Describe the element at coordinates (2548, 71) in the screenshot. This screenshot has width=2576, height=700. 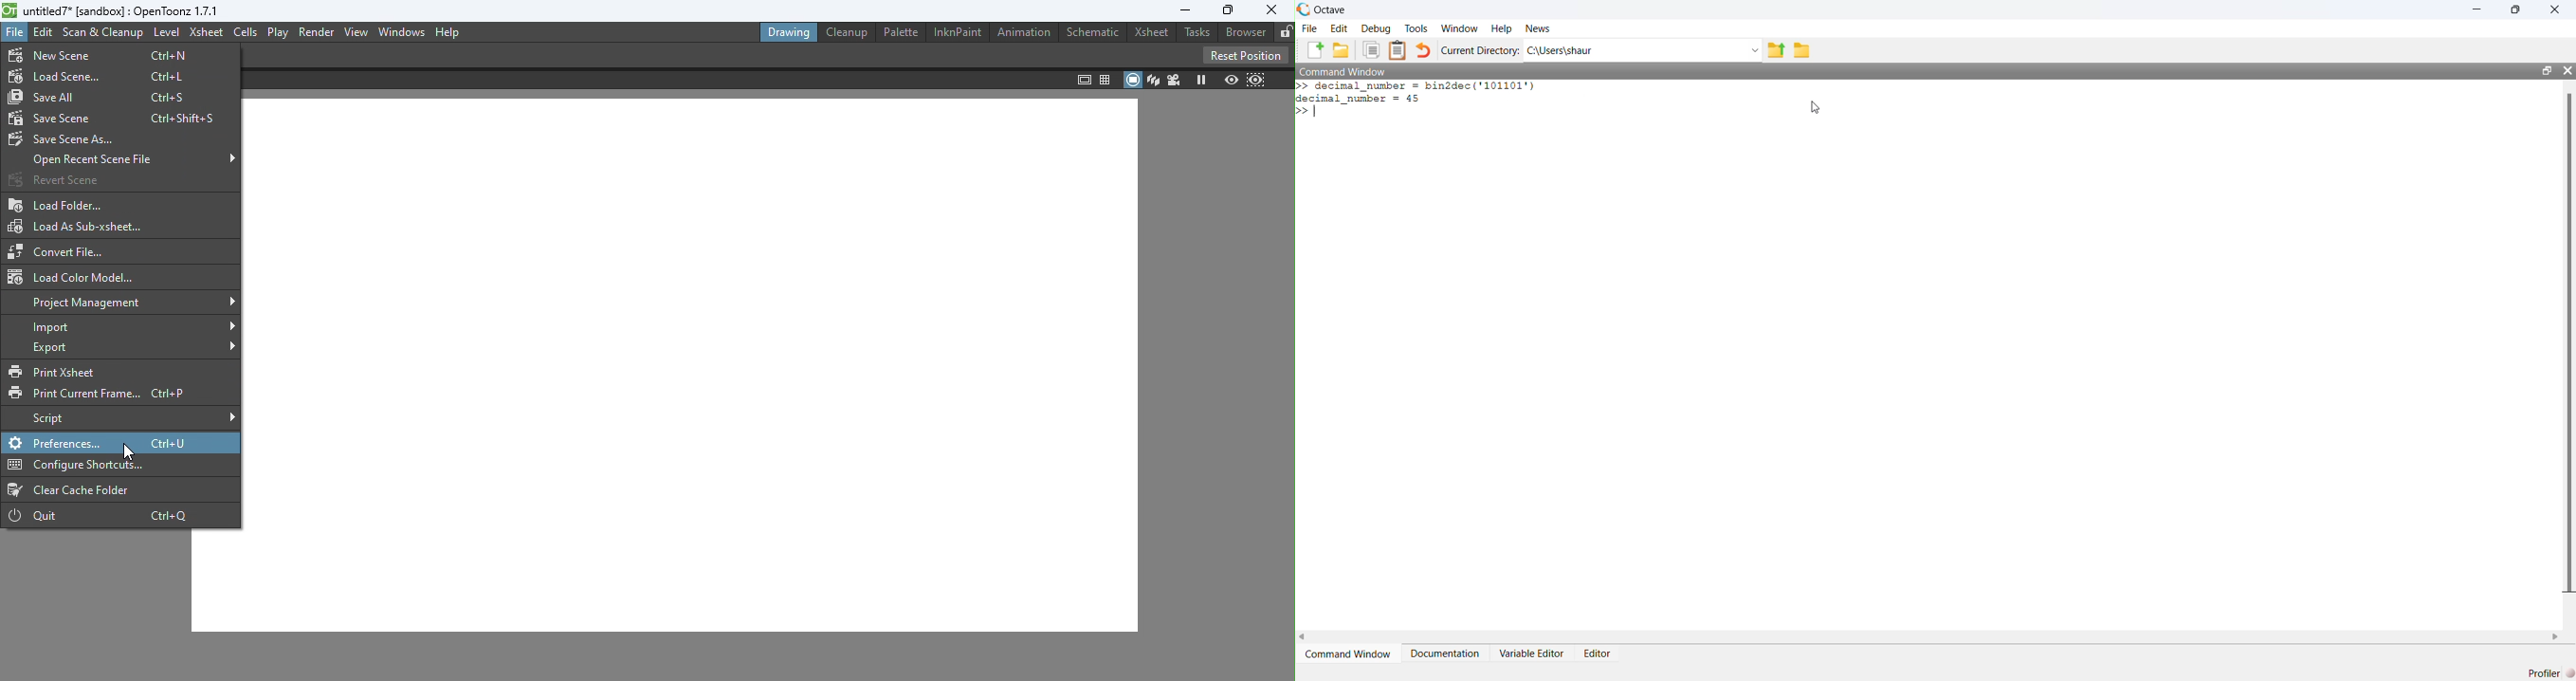
I see `open in separate window` at that location.